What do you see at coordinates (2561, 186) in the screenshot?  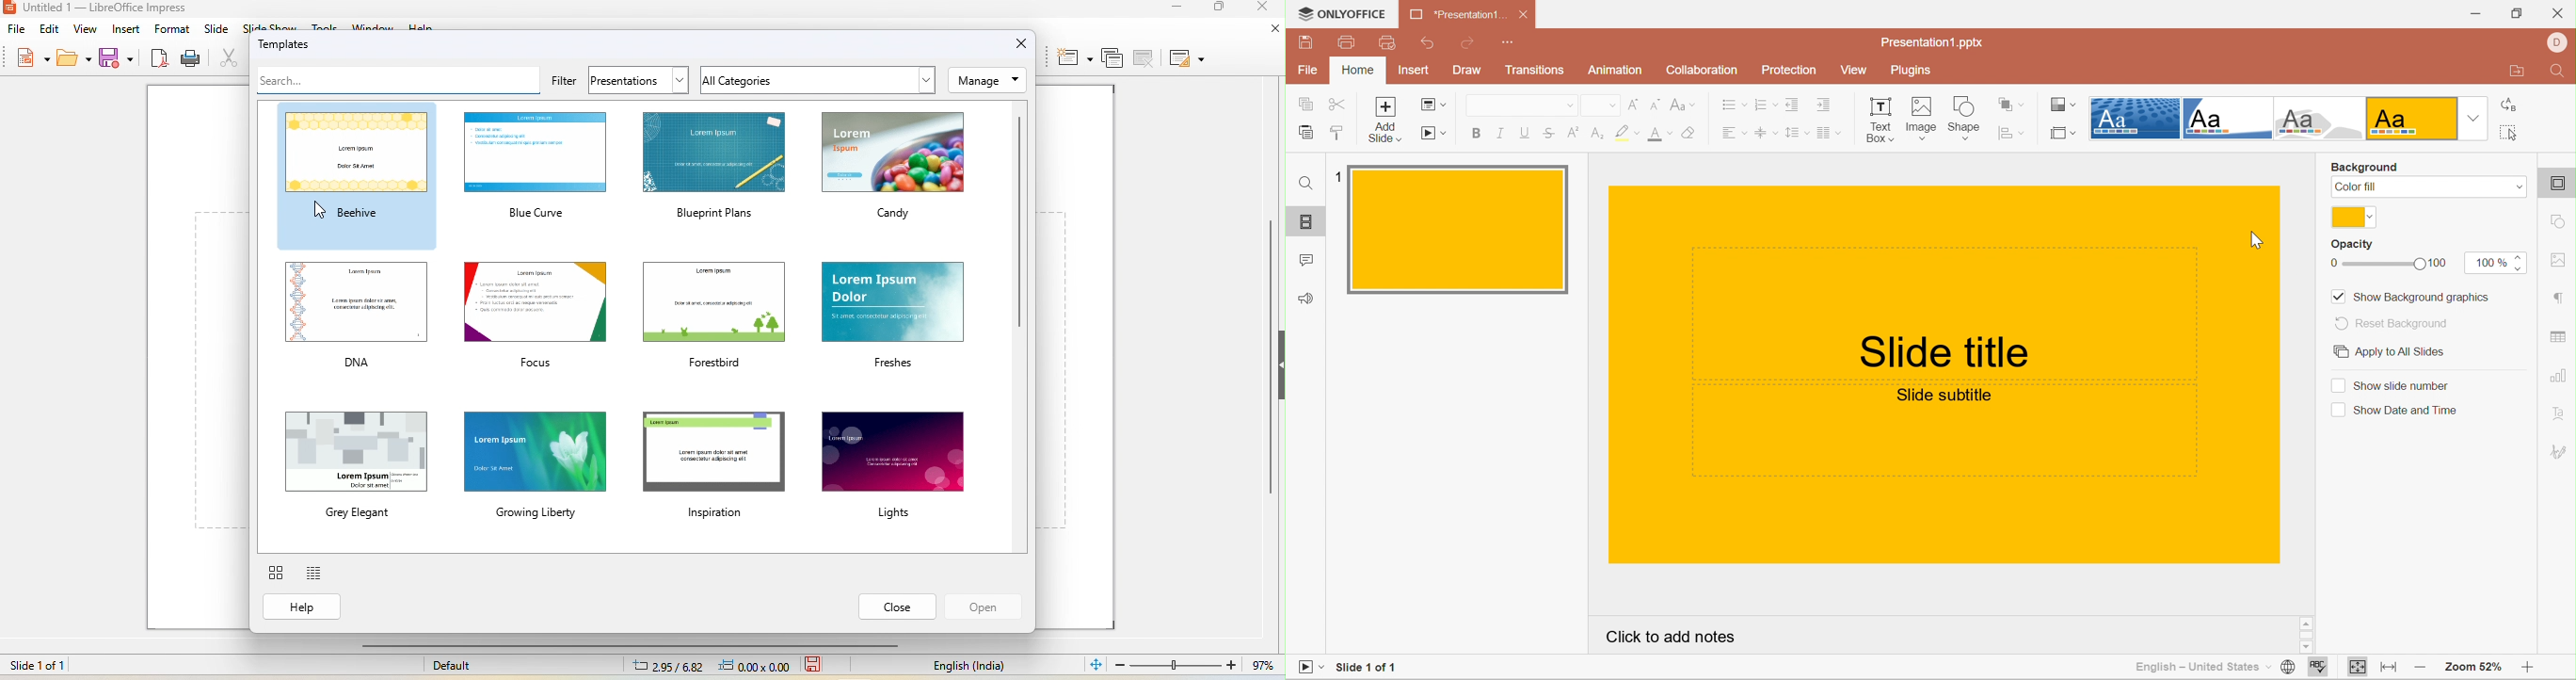 I see `slide settings` at bounding box center [2561, 186].